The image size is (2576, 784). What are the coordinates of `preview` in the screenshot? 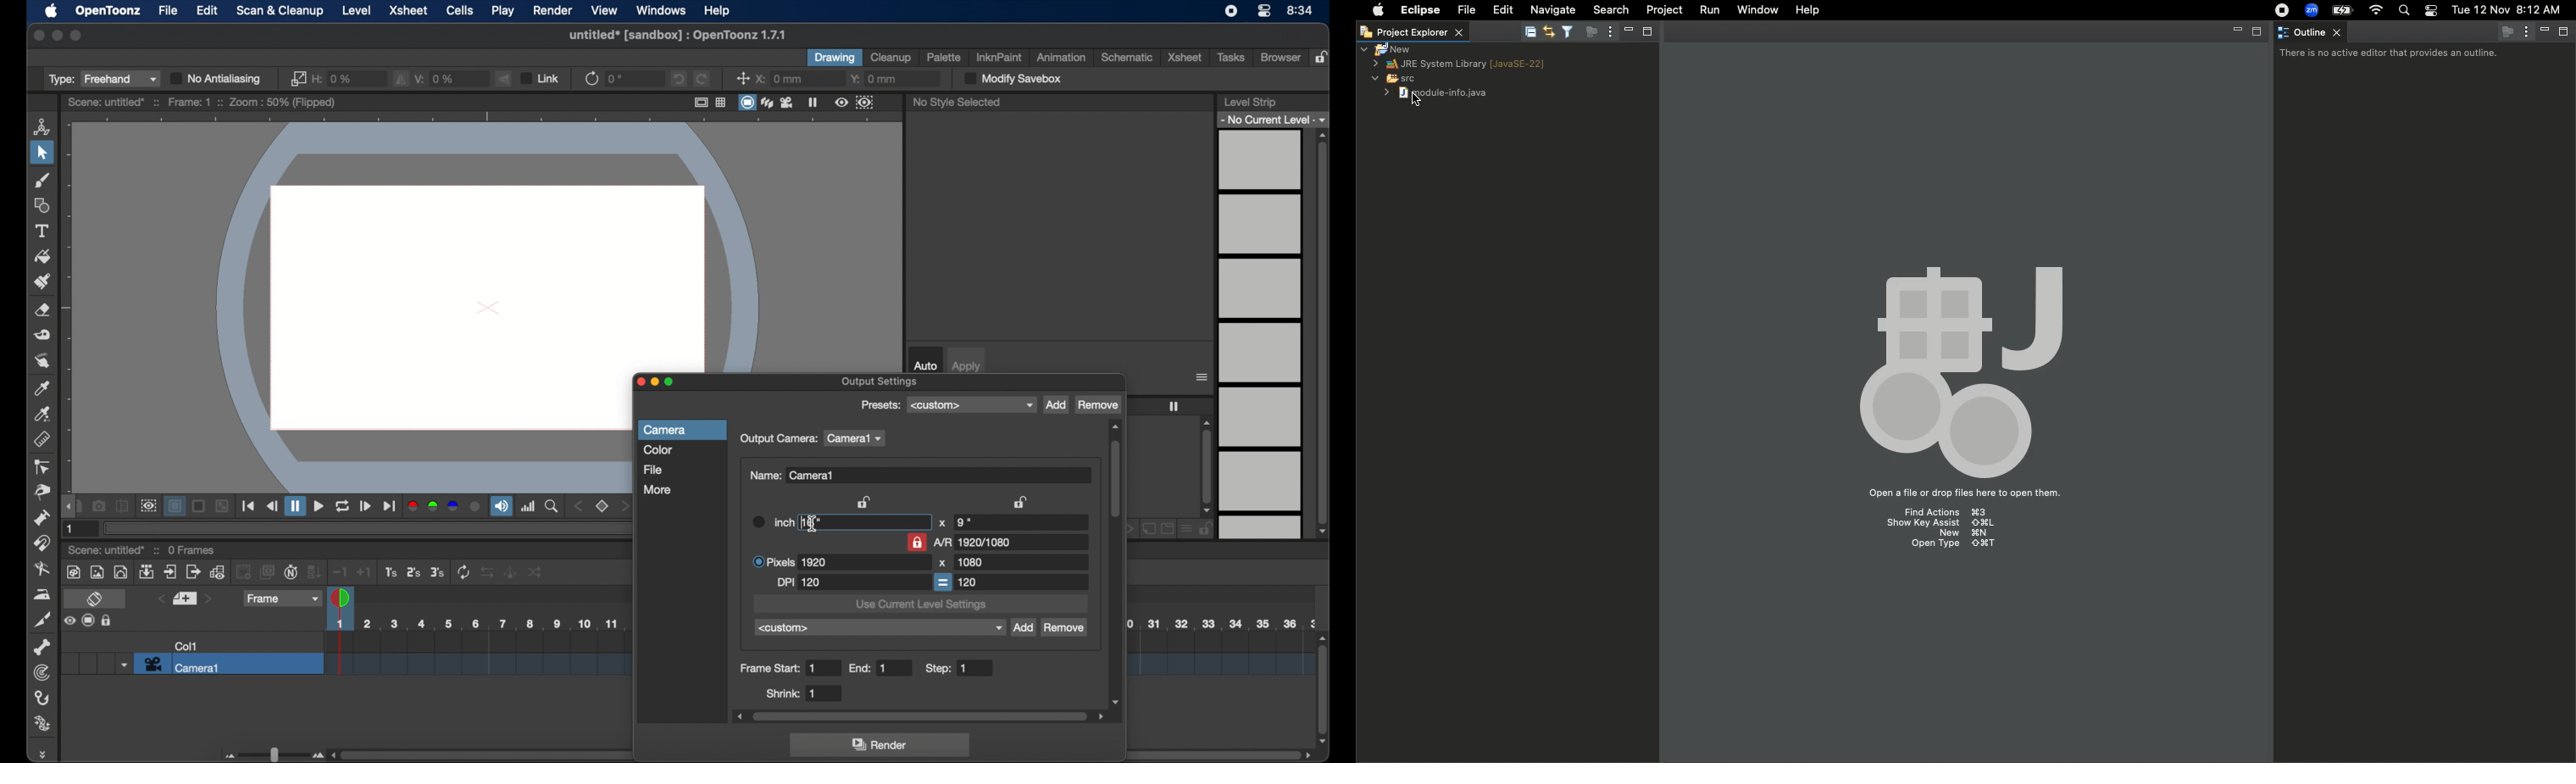 It's located at (854, 102).